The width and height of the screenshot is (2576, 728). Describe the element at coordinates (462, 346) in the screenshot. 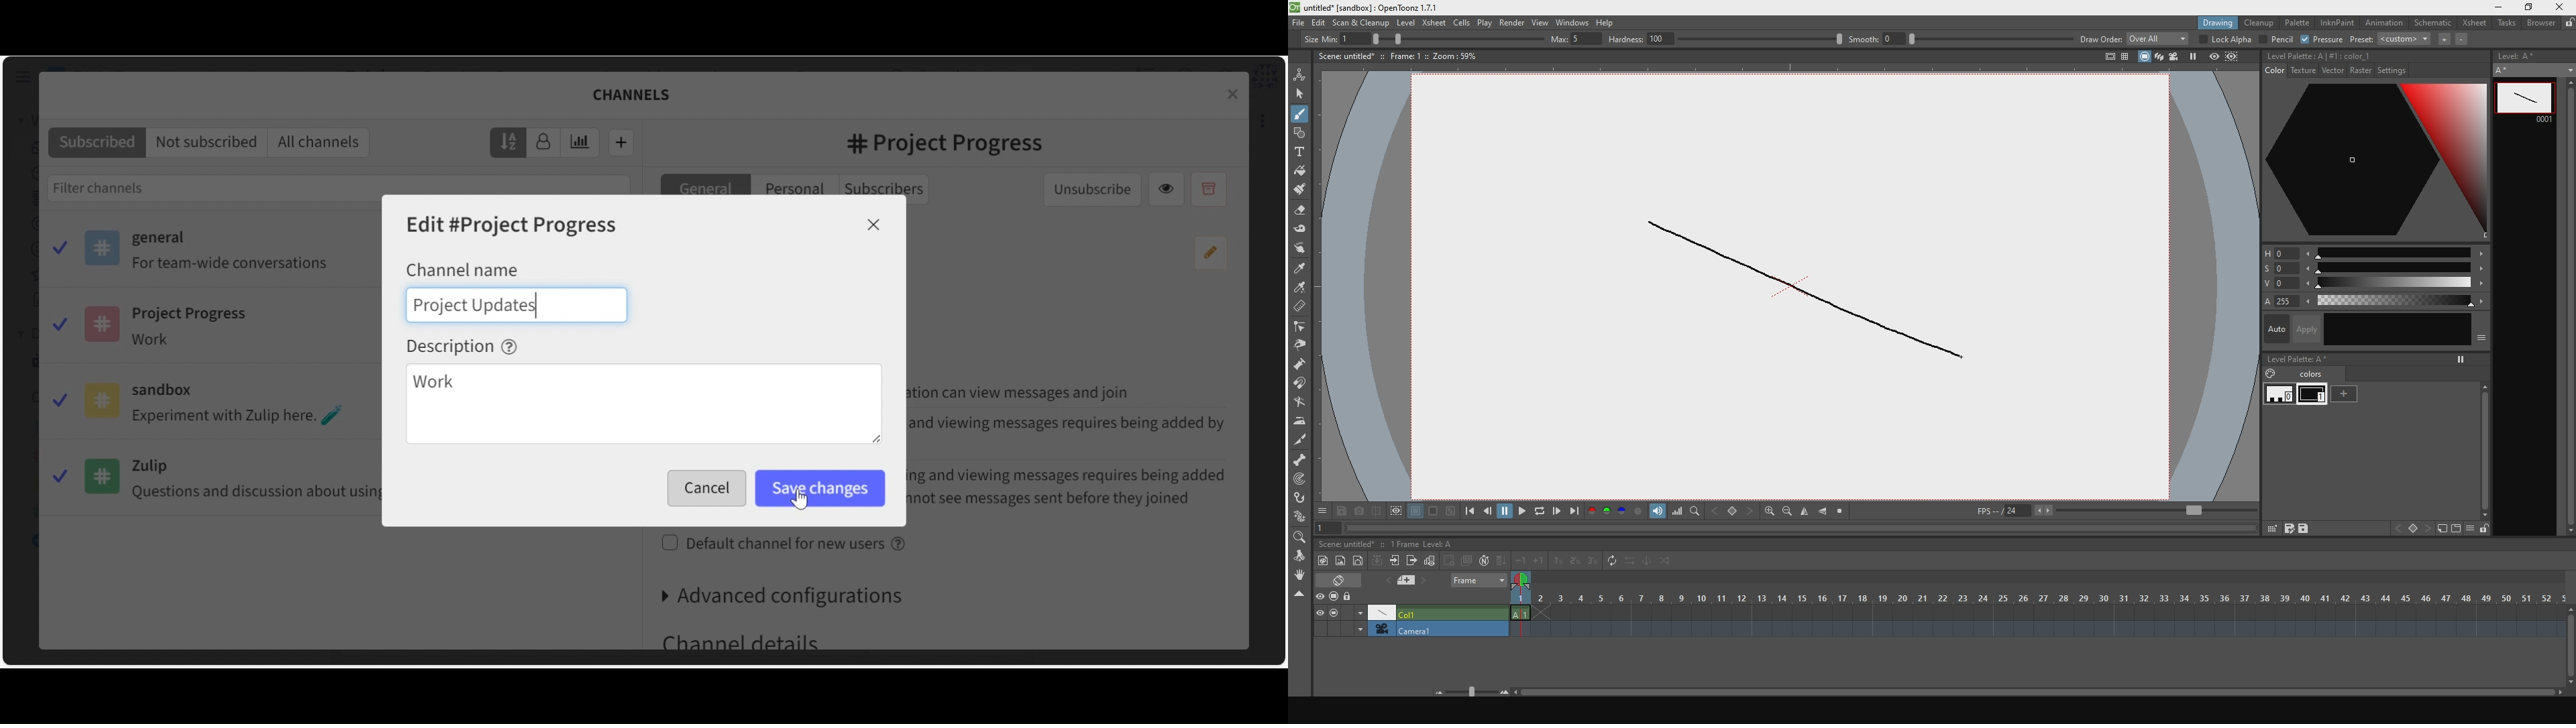

I see `Description` at that location.